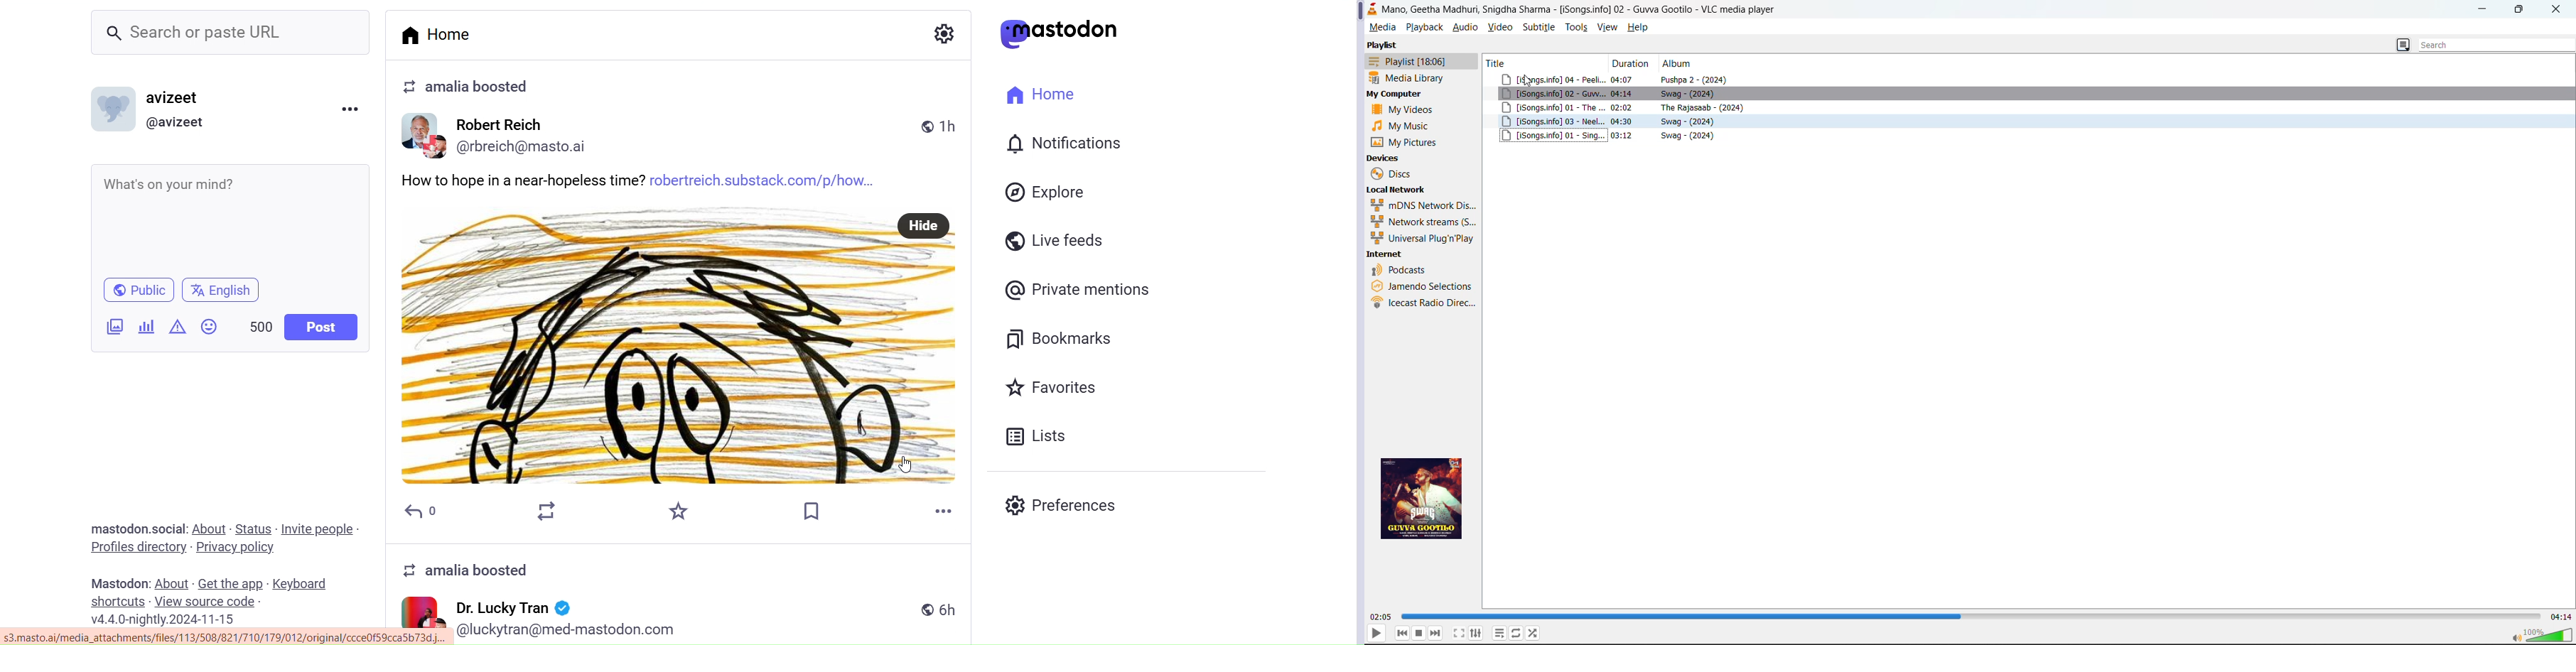 This screenshot has width=2576, height=672. What do you see at coordinates (1039, 436) in the screenshot?
I see `Lists` at bounding box center [1039, 436].